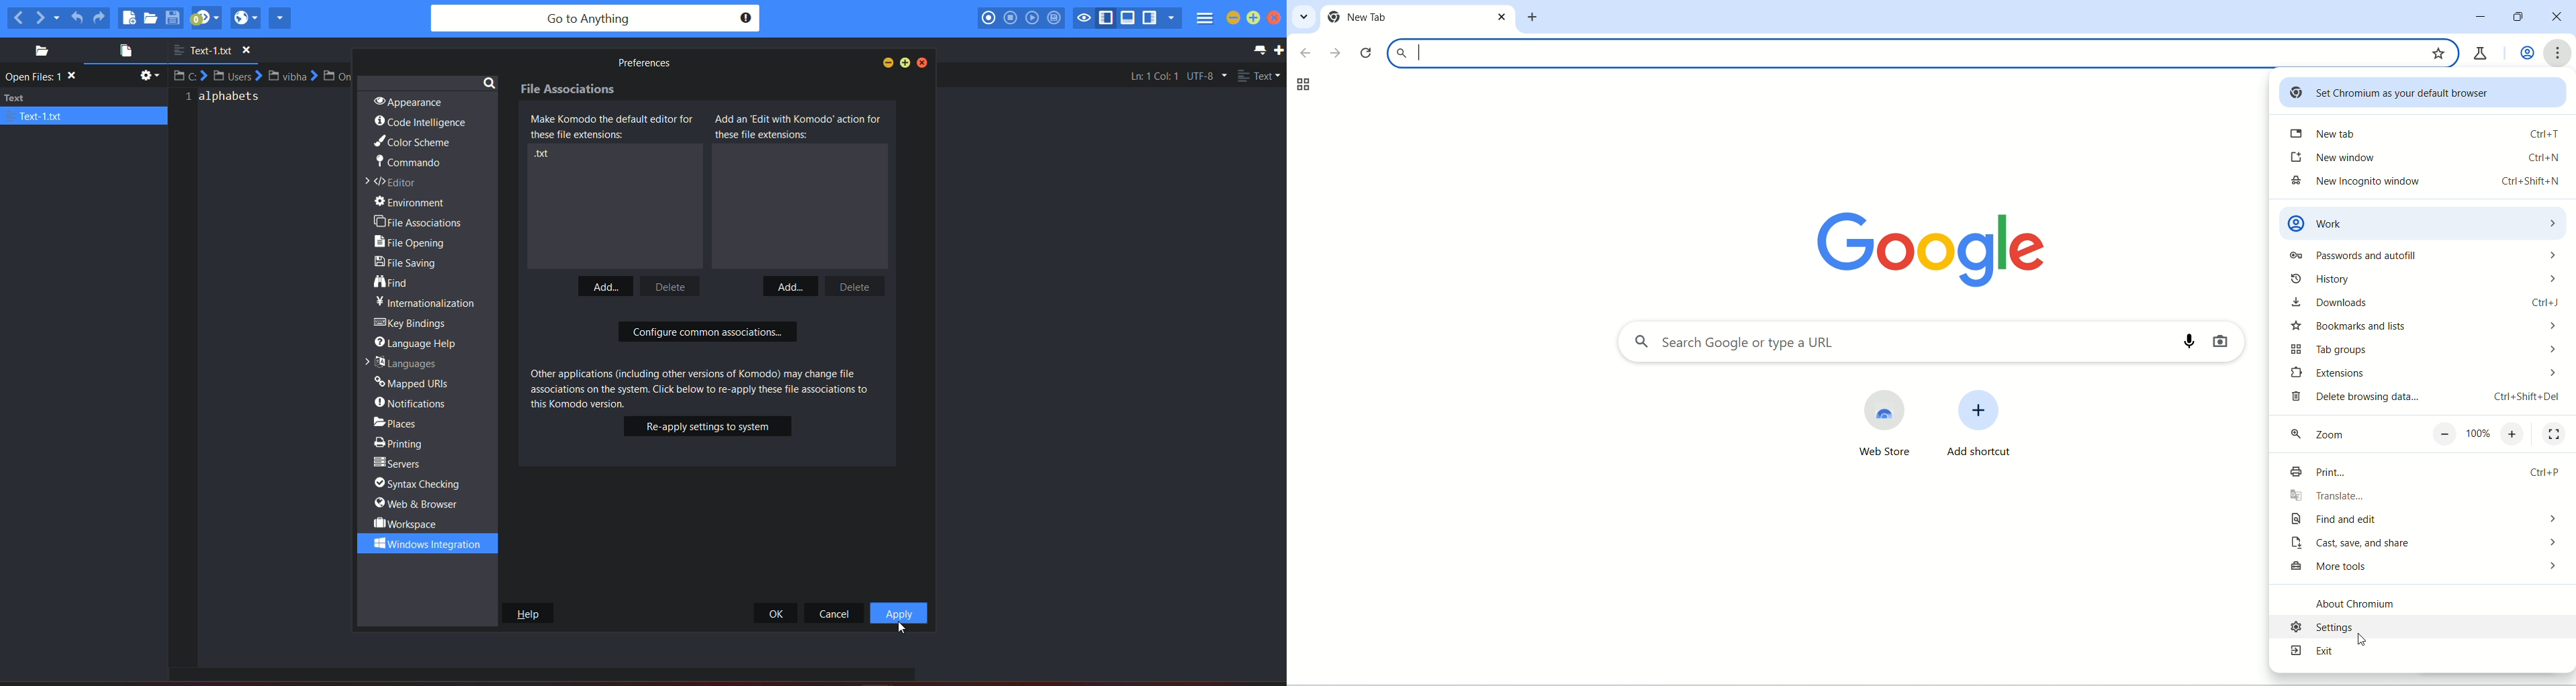 This screenshot has width=2576, height=700. Describe the element at coordinates (594, 19) in the screenshot. I see `search bar` at that location.